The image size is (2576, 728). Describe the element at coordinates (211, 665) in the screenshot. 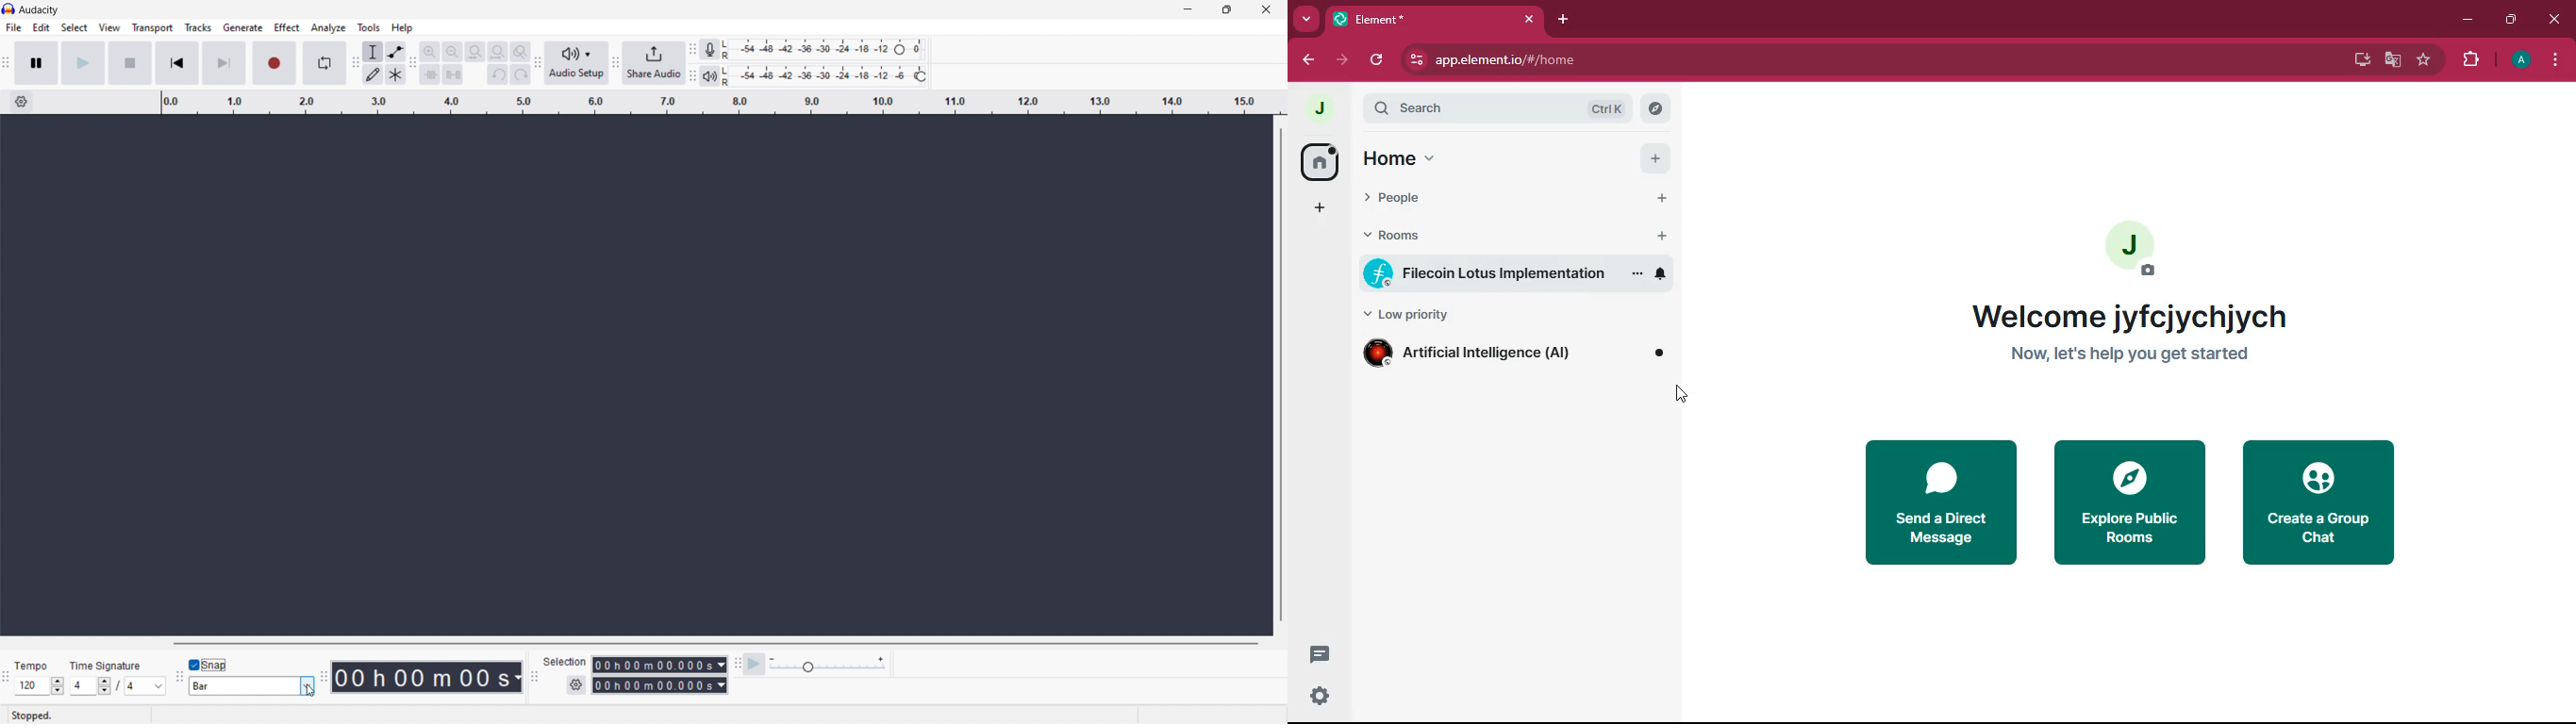

I see `toggle snap` at that location.